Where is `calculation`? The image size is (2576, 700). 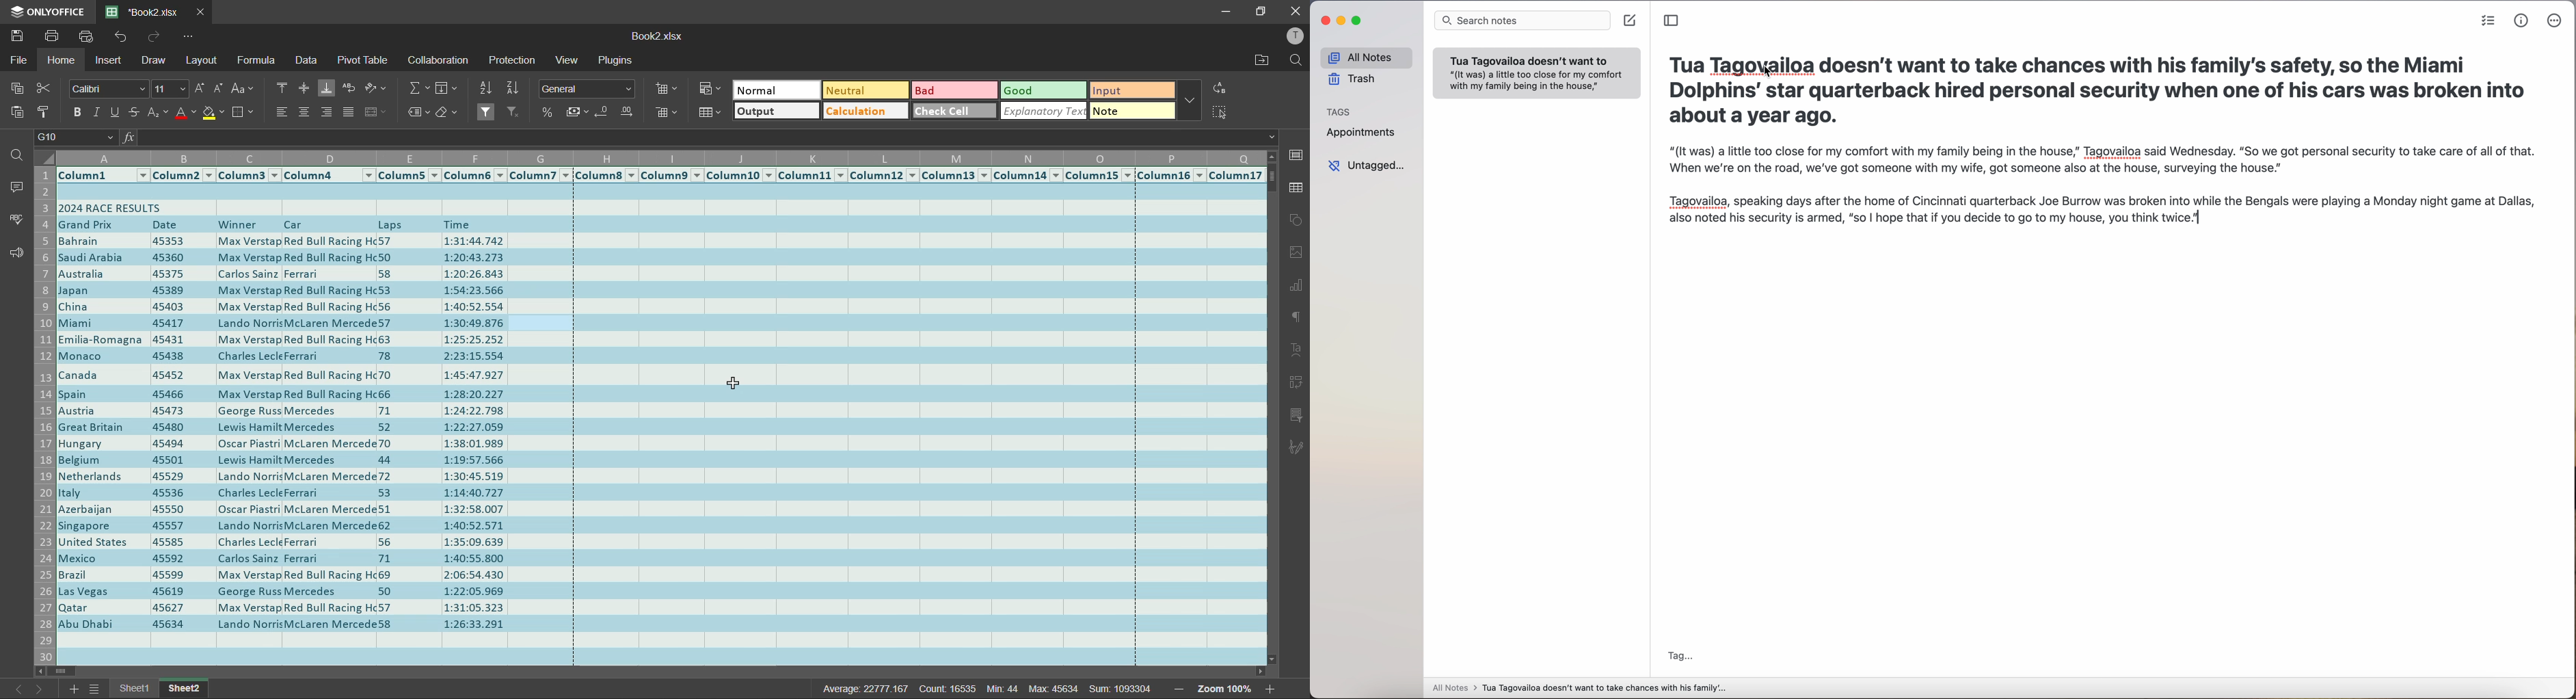 calculation is located at coordinates (864, 111).